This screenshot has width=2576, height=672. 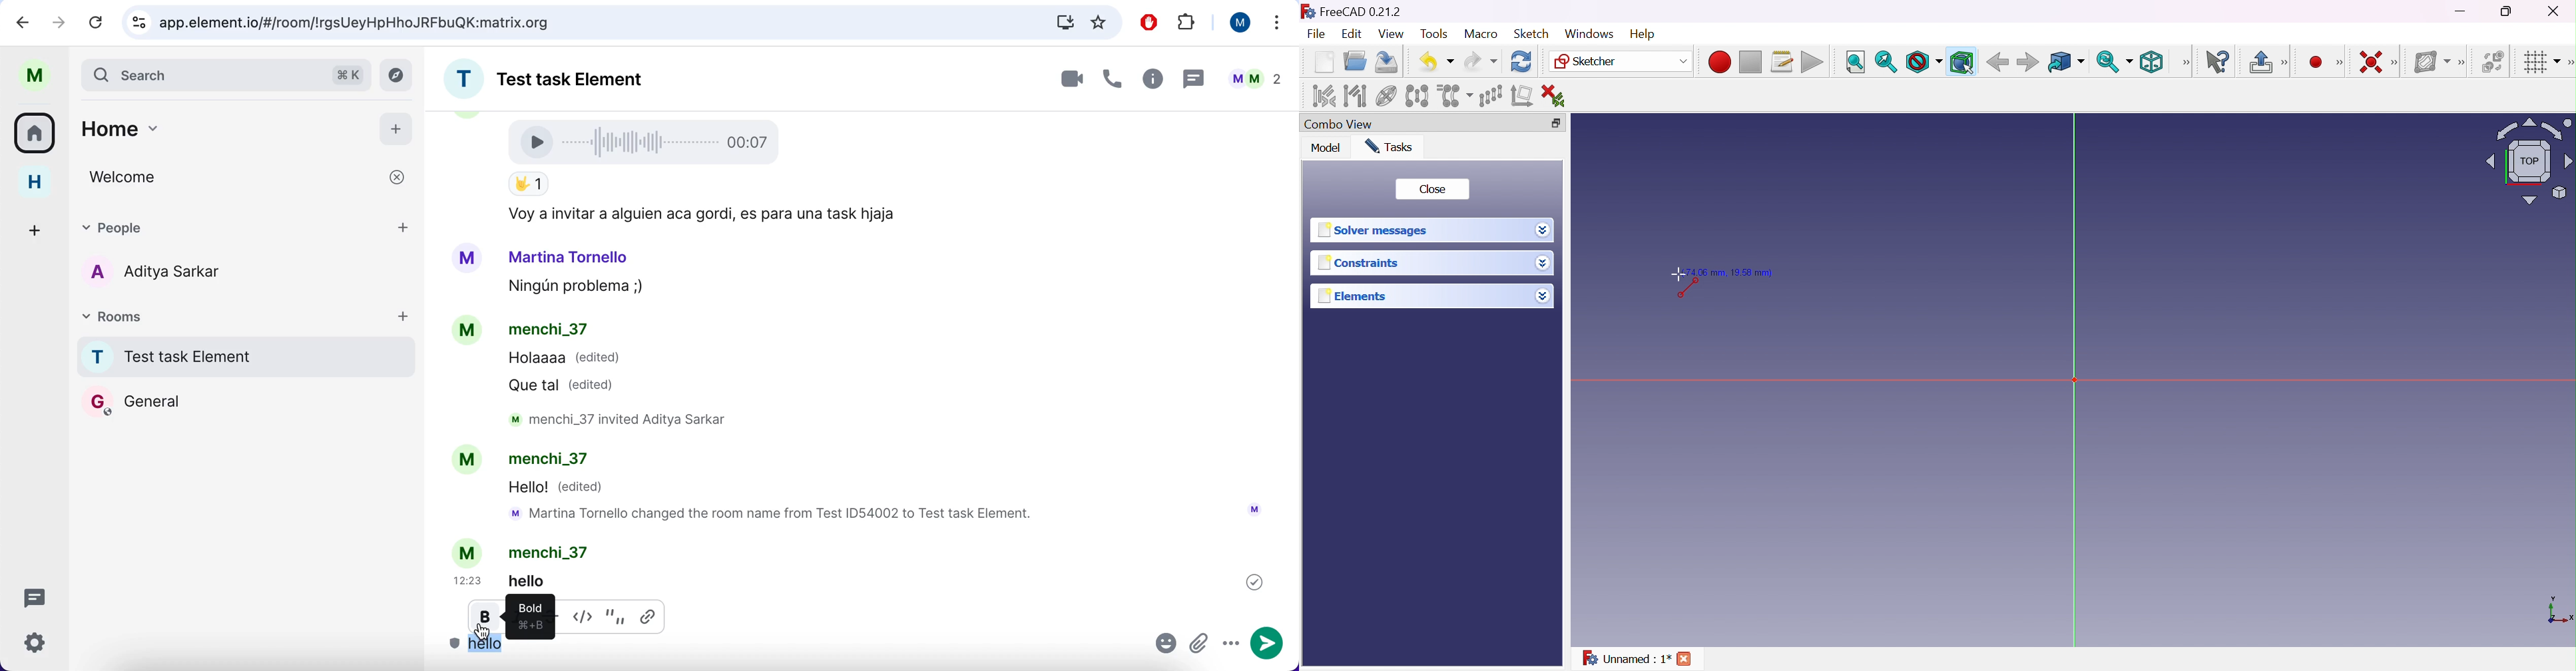 What do you see at coordinates (1434, 190) in the screenshot?
I see `Close` at bounding box center [1434, 190].